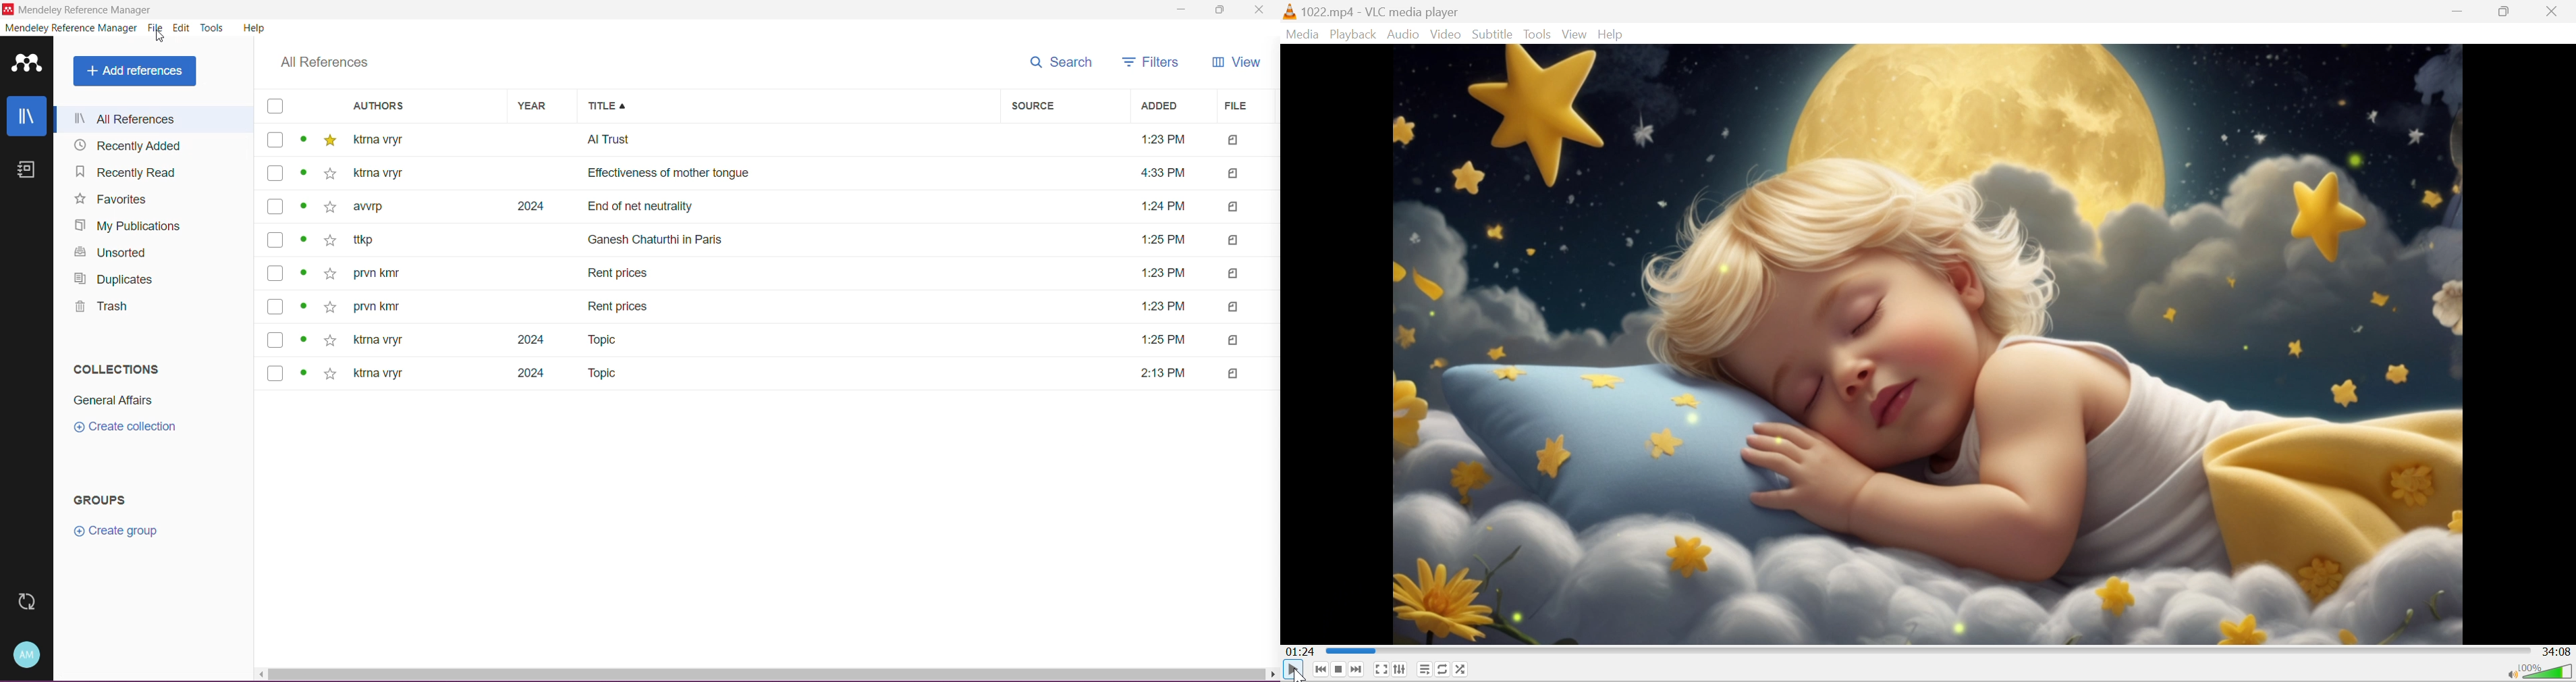 Image resolution: width=2576 pixels, height=700 pixels. Describe the element at coordinates (109, 400) in the screenshot. I see `Collection Name` at that location.